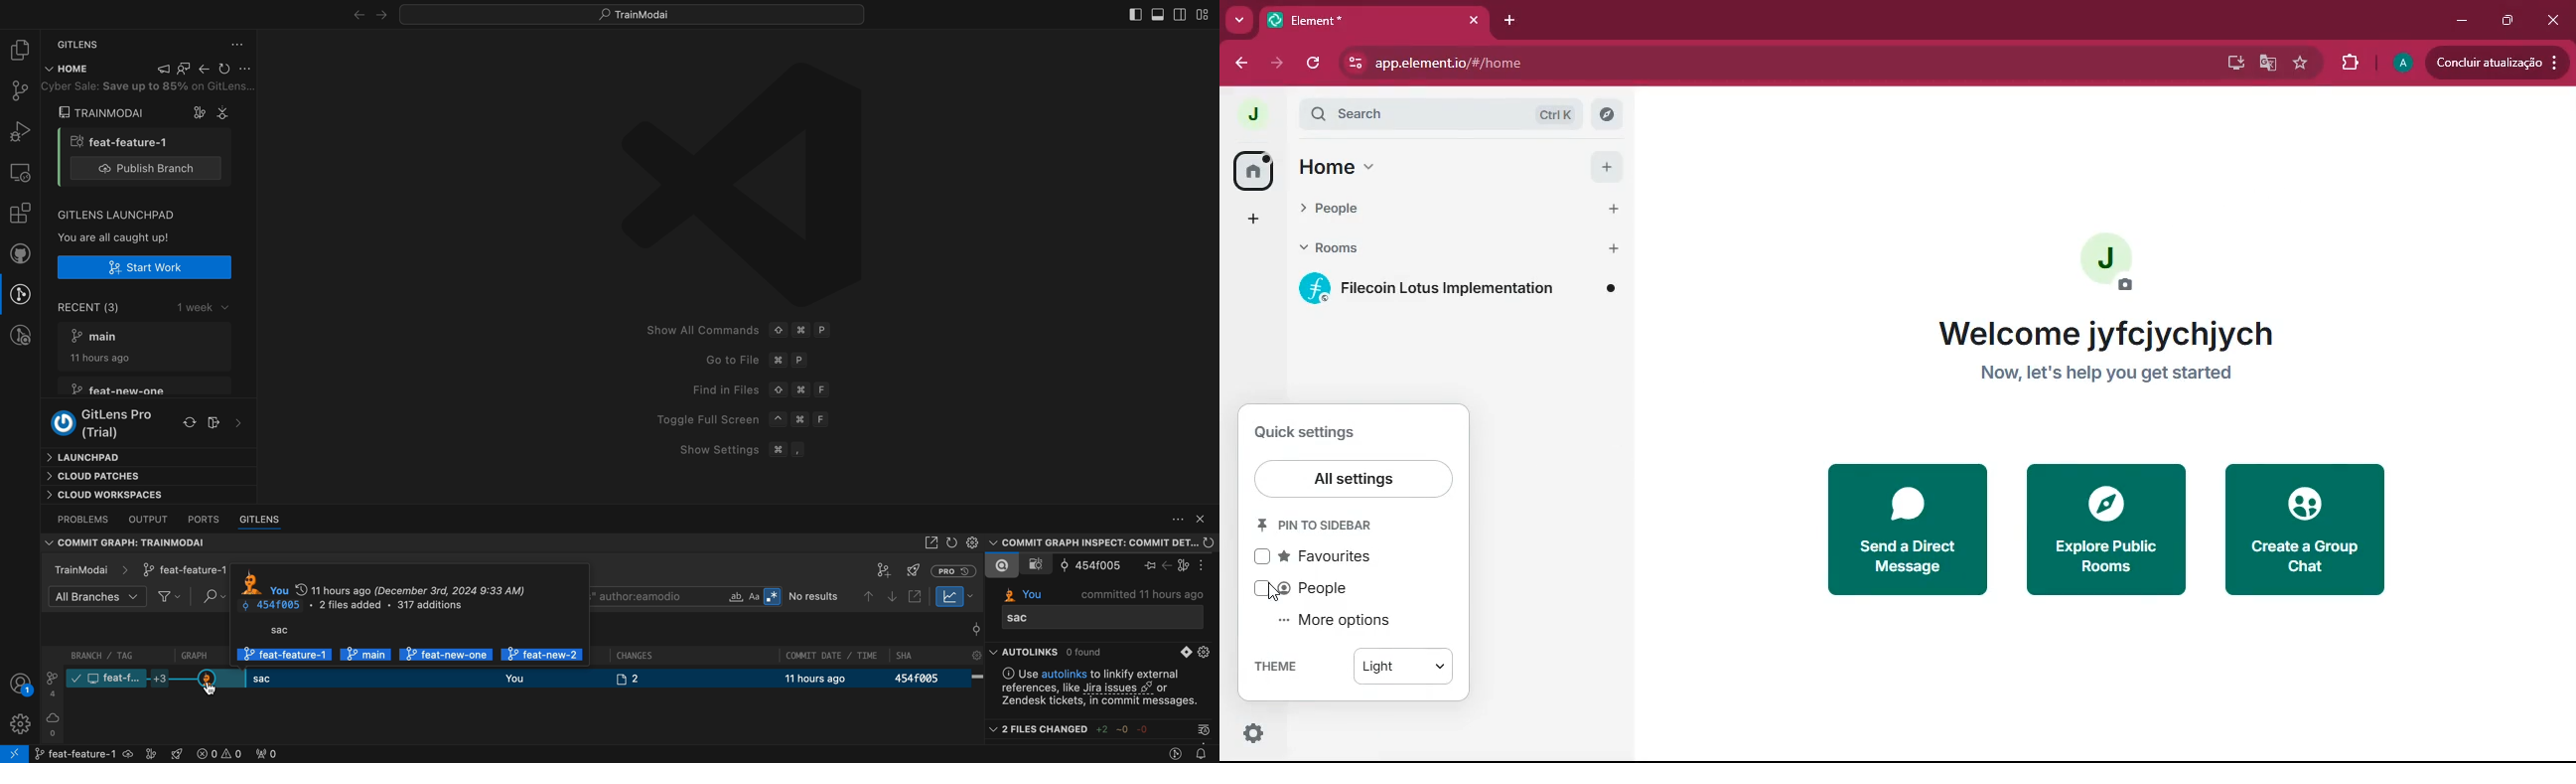 This screenshot has height=784, width=2576. What do you see at coordinates (115, 344) in the screenshot?
I see `7° main` at bounding box center [115, 344].